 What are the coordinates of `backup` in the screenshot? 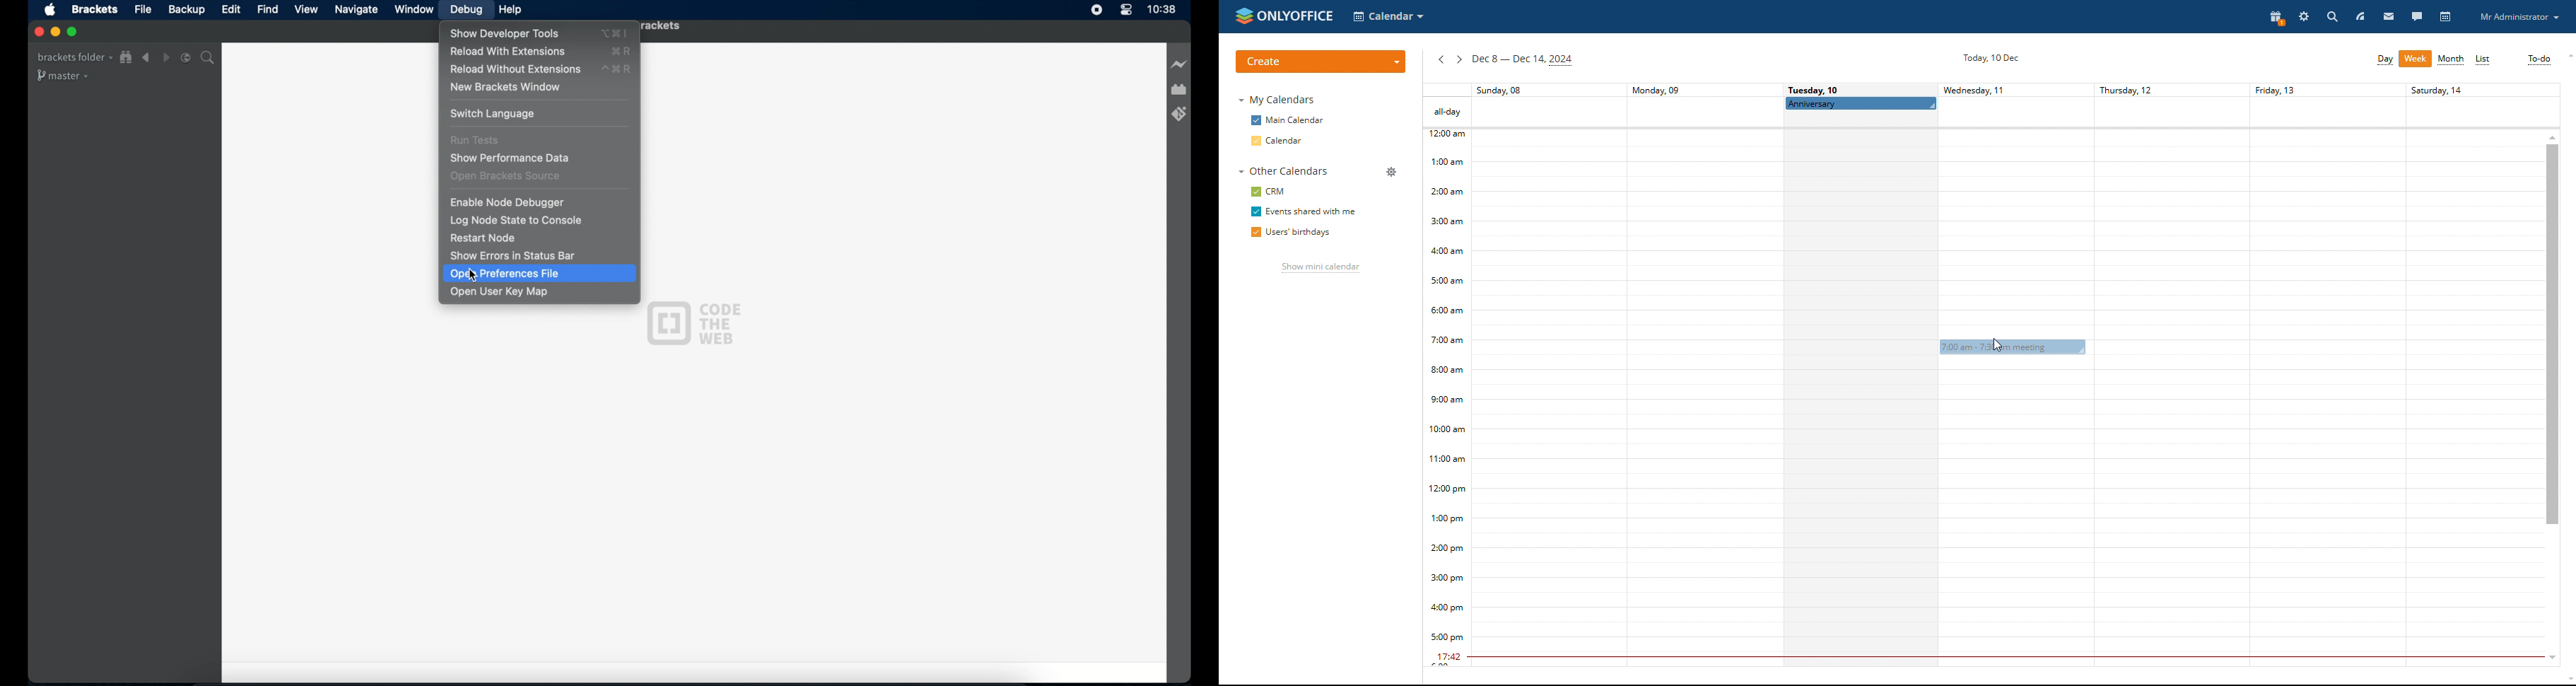 It's located at (187, 10).